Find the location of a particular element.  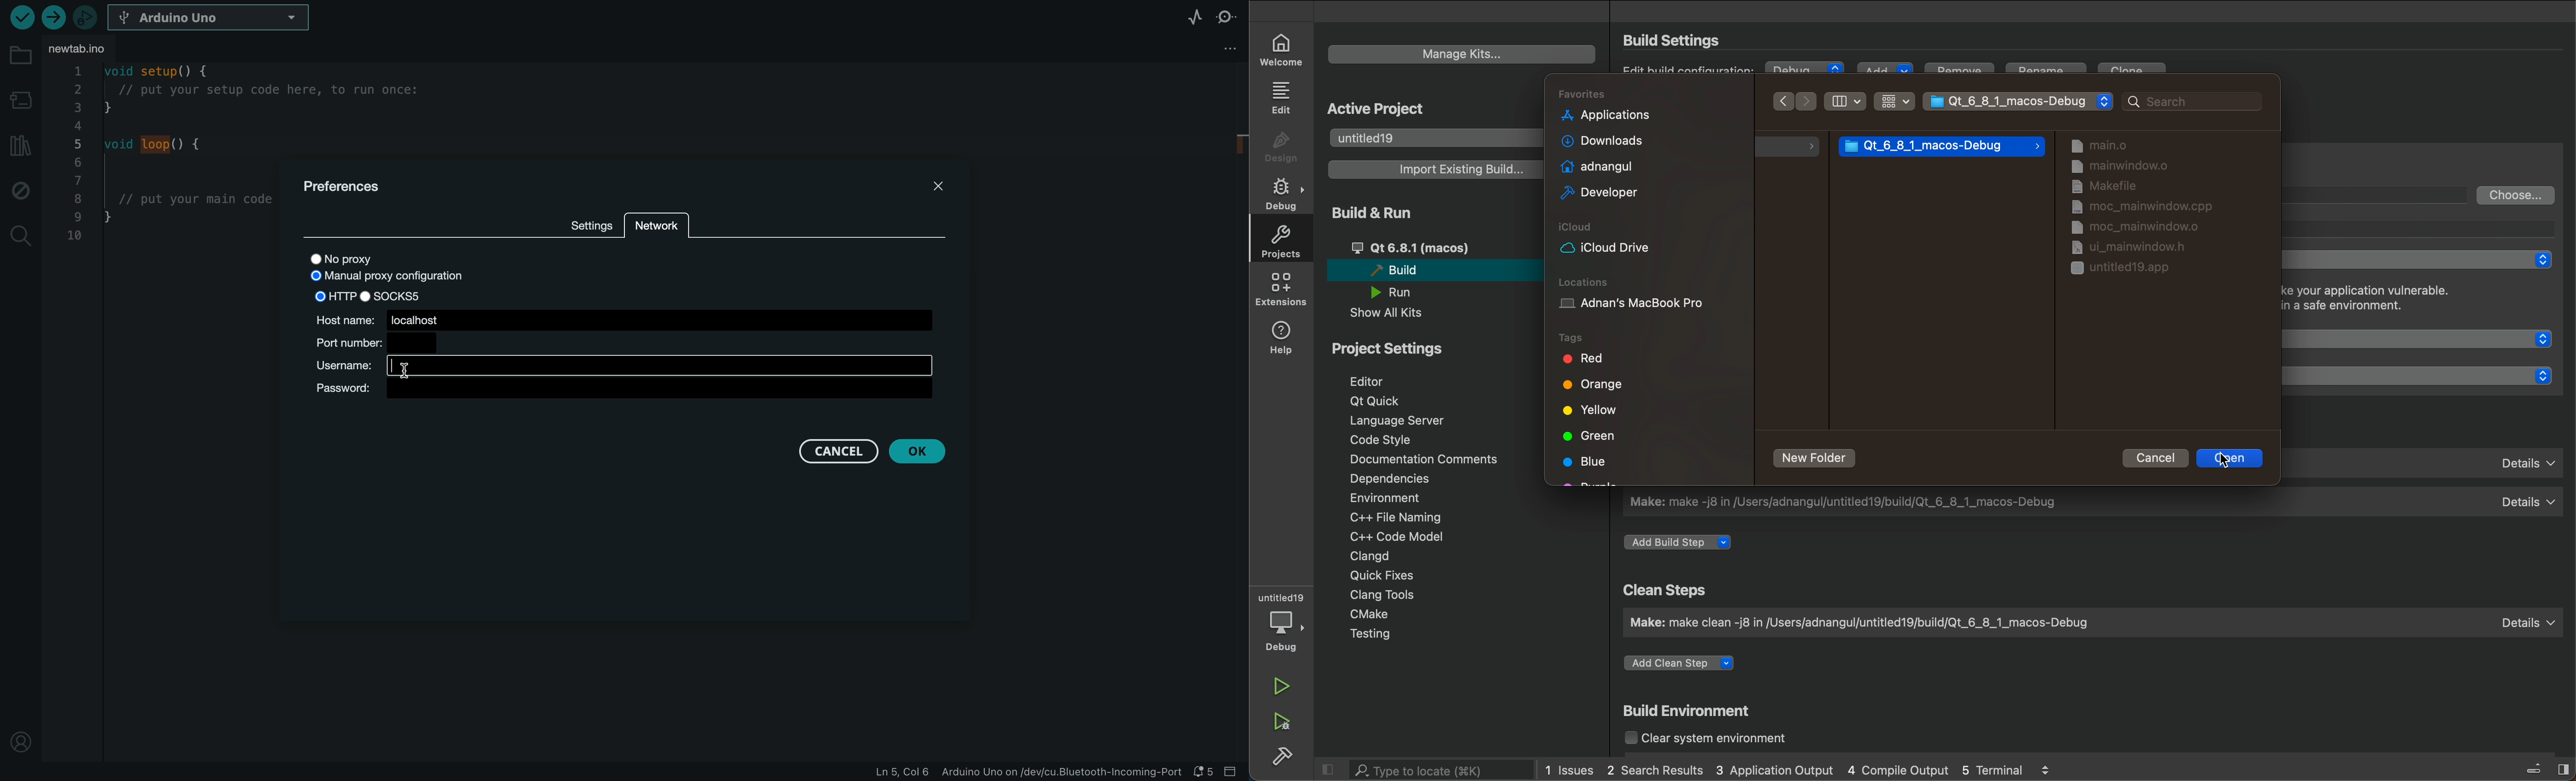

clean steps is located at coordinates (1669, 590).